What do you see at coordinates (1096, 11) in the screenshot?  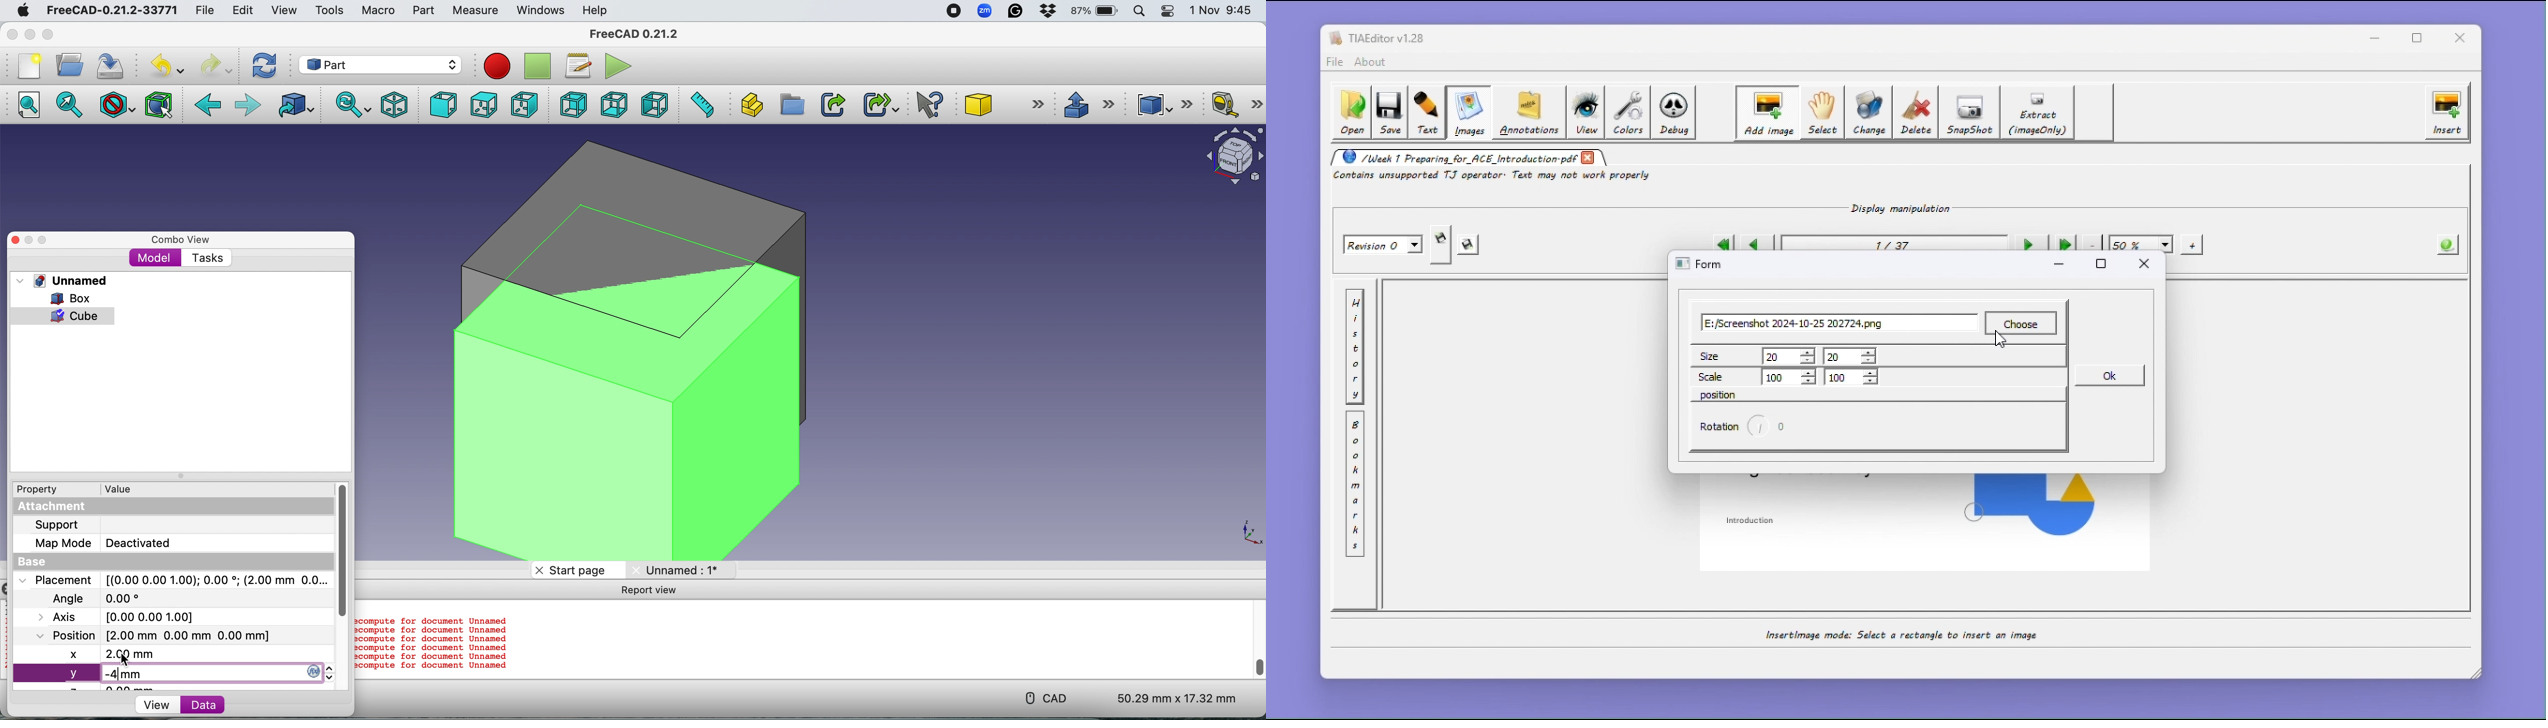 I see `87% battery` at bounding box center [1096, 11].